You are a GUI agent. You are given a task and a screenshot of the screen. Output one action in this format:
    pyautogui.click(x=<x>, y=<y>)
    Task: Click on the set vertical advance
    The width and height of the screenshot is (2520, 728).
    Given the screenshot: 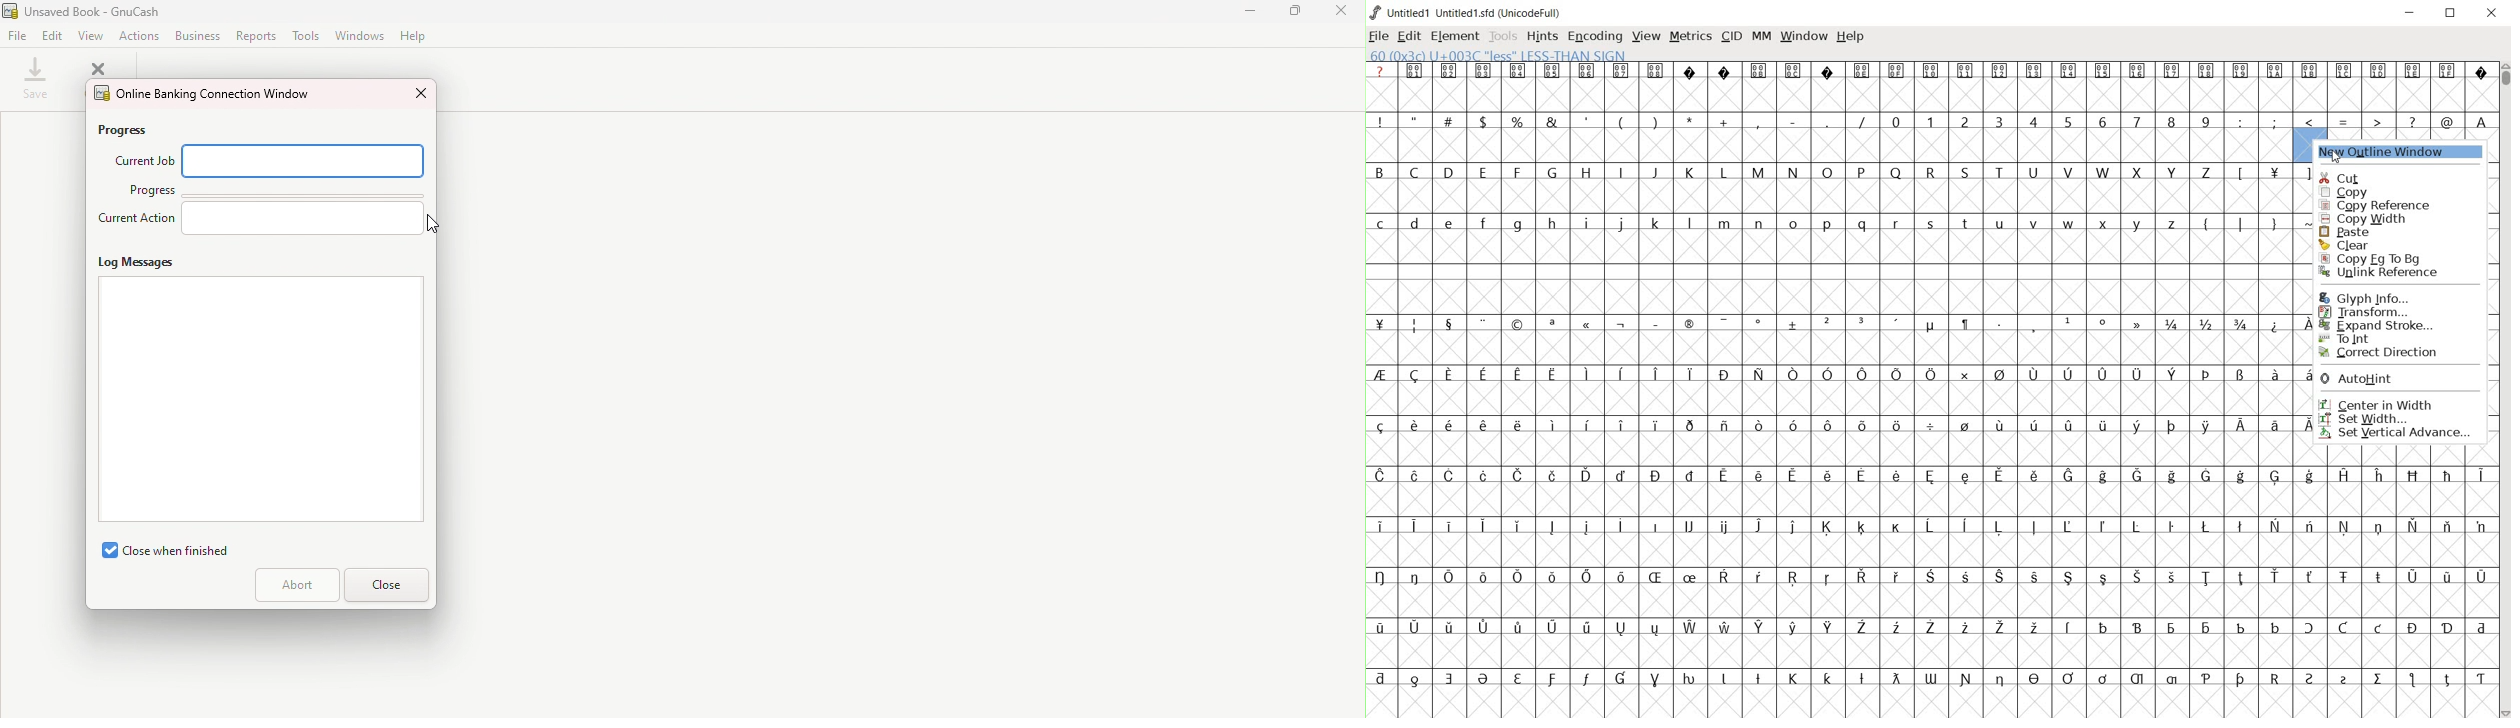 What is the action you would take?
    pyautogui.click(x=2402, y=433)
    